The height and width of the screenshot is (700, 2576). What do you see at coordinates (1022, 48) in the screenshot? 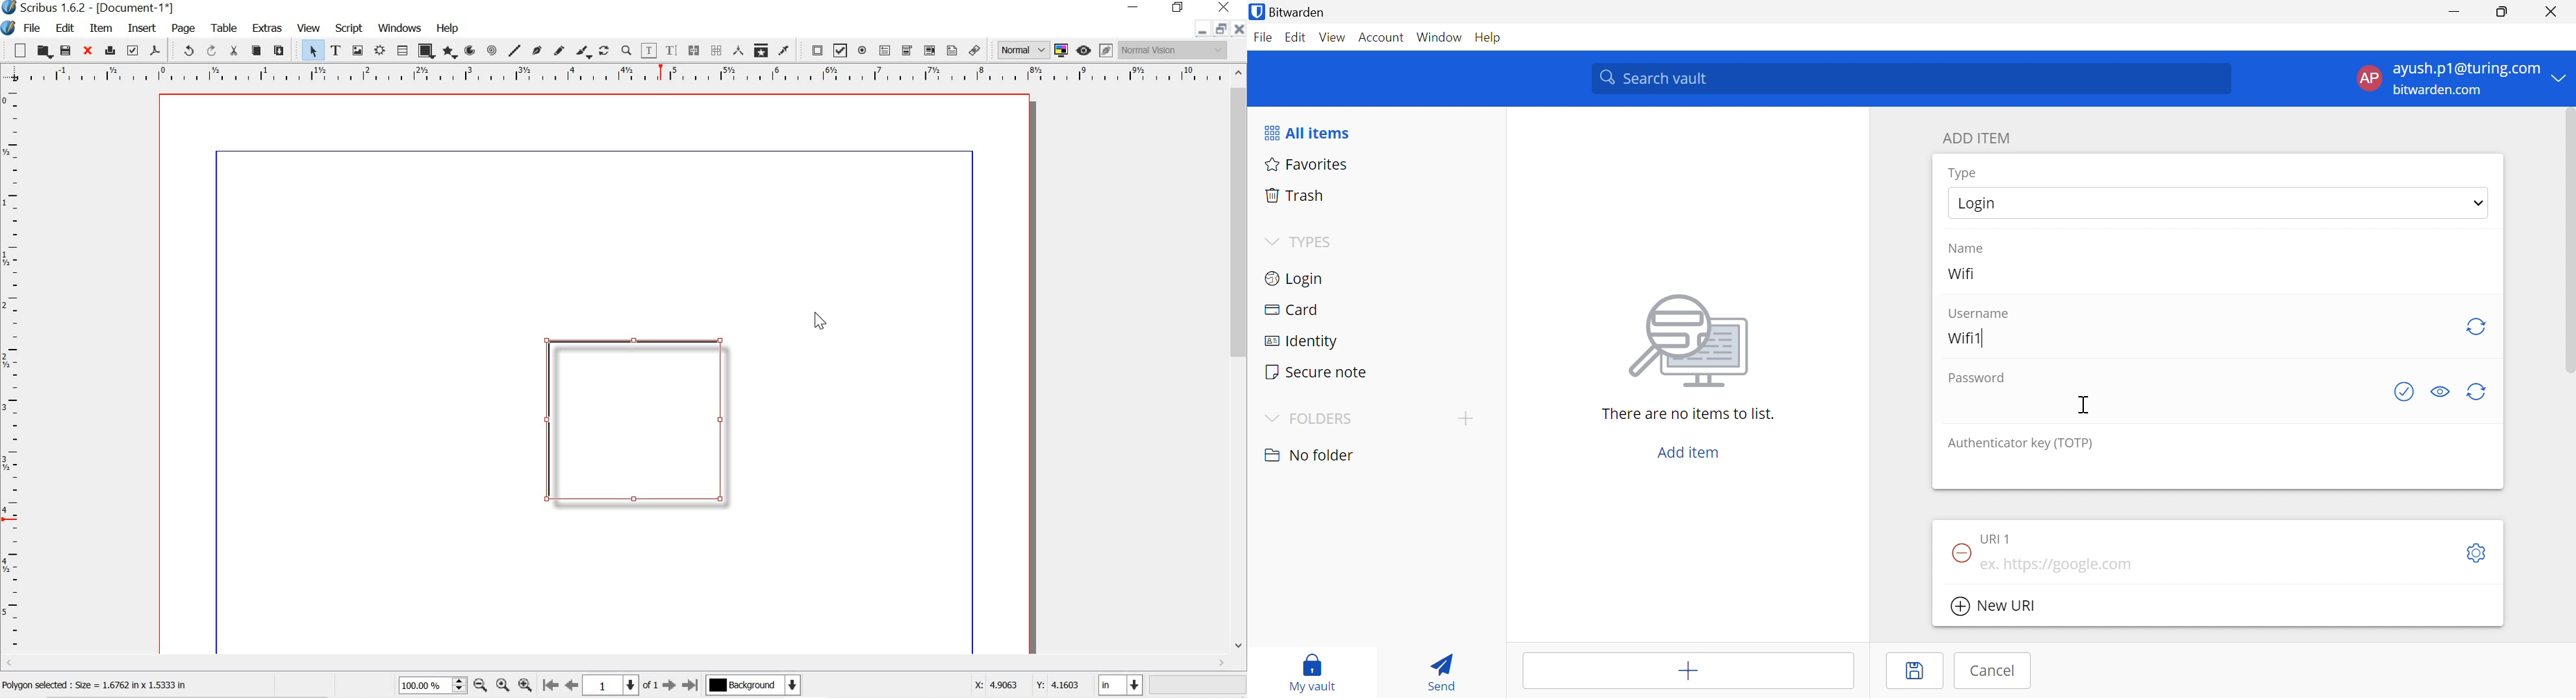
I see `normal` at bounding box center [1022, 48].